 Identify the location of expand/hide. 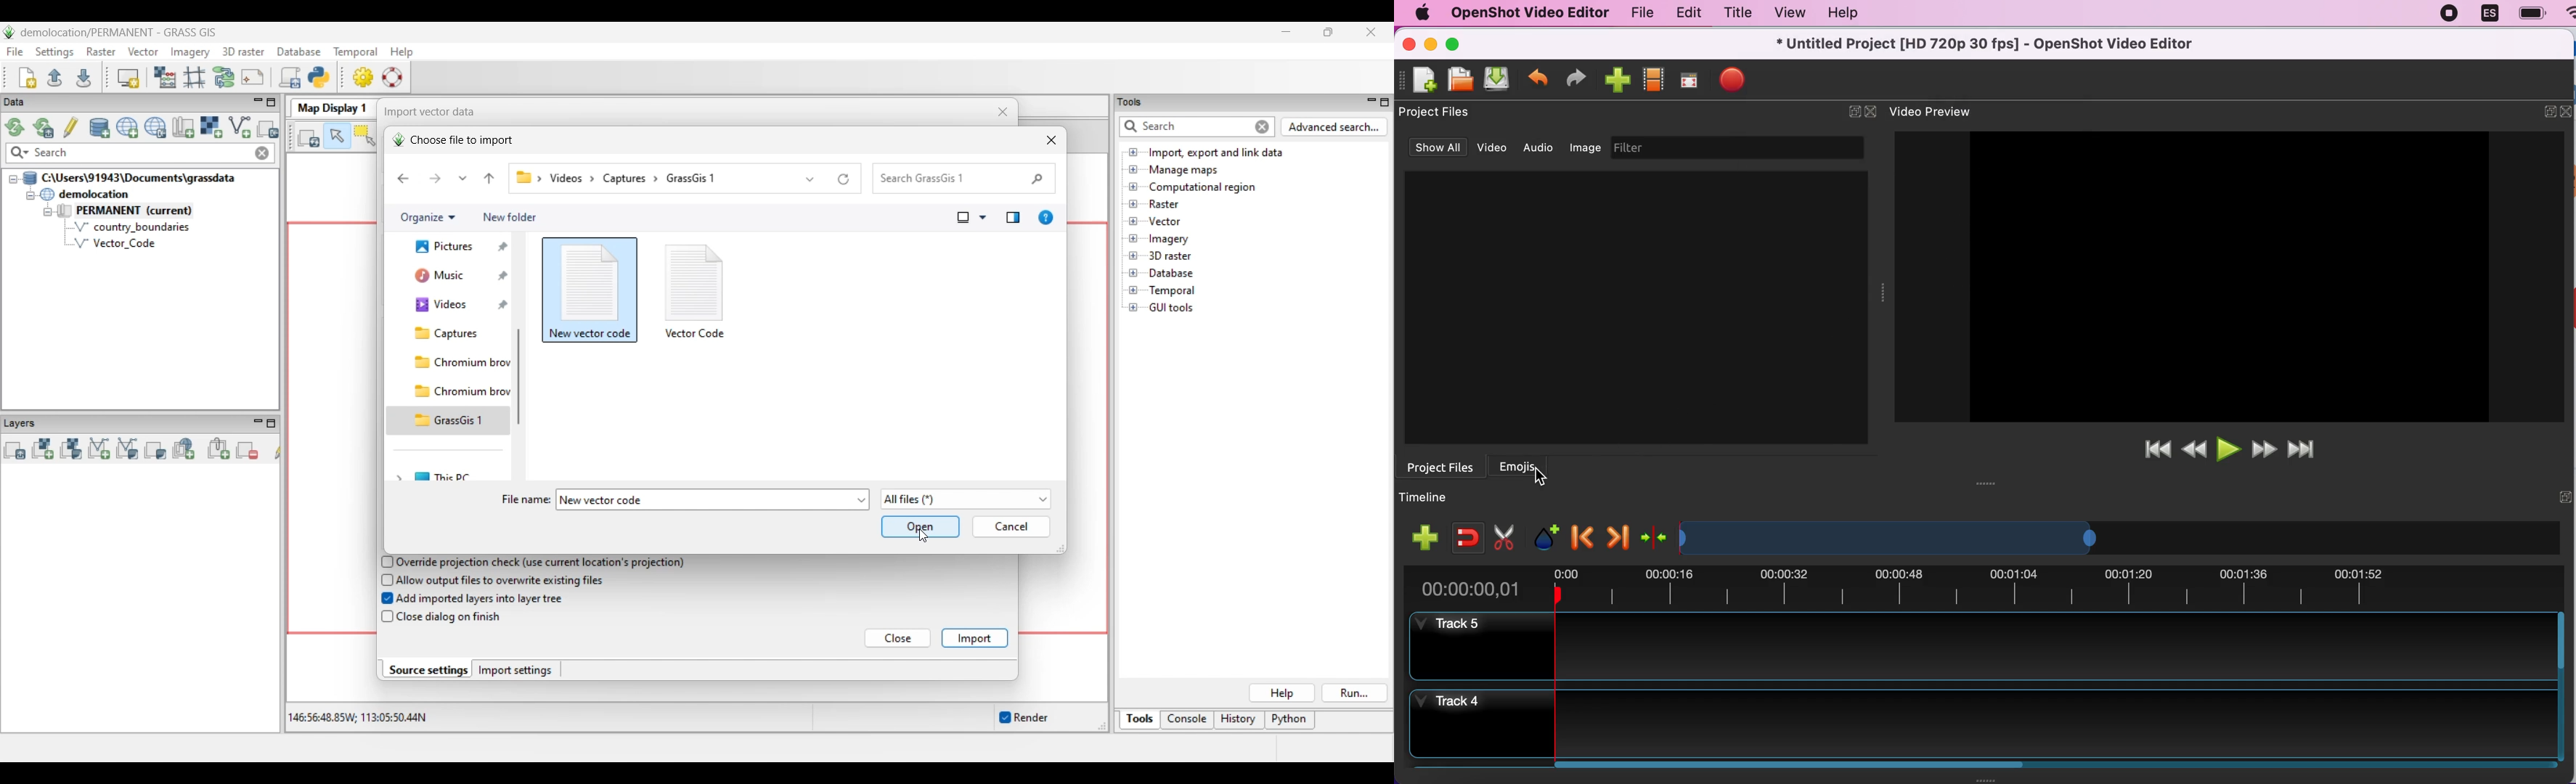
(2550, 110).